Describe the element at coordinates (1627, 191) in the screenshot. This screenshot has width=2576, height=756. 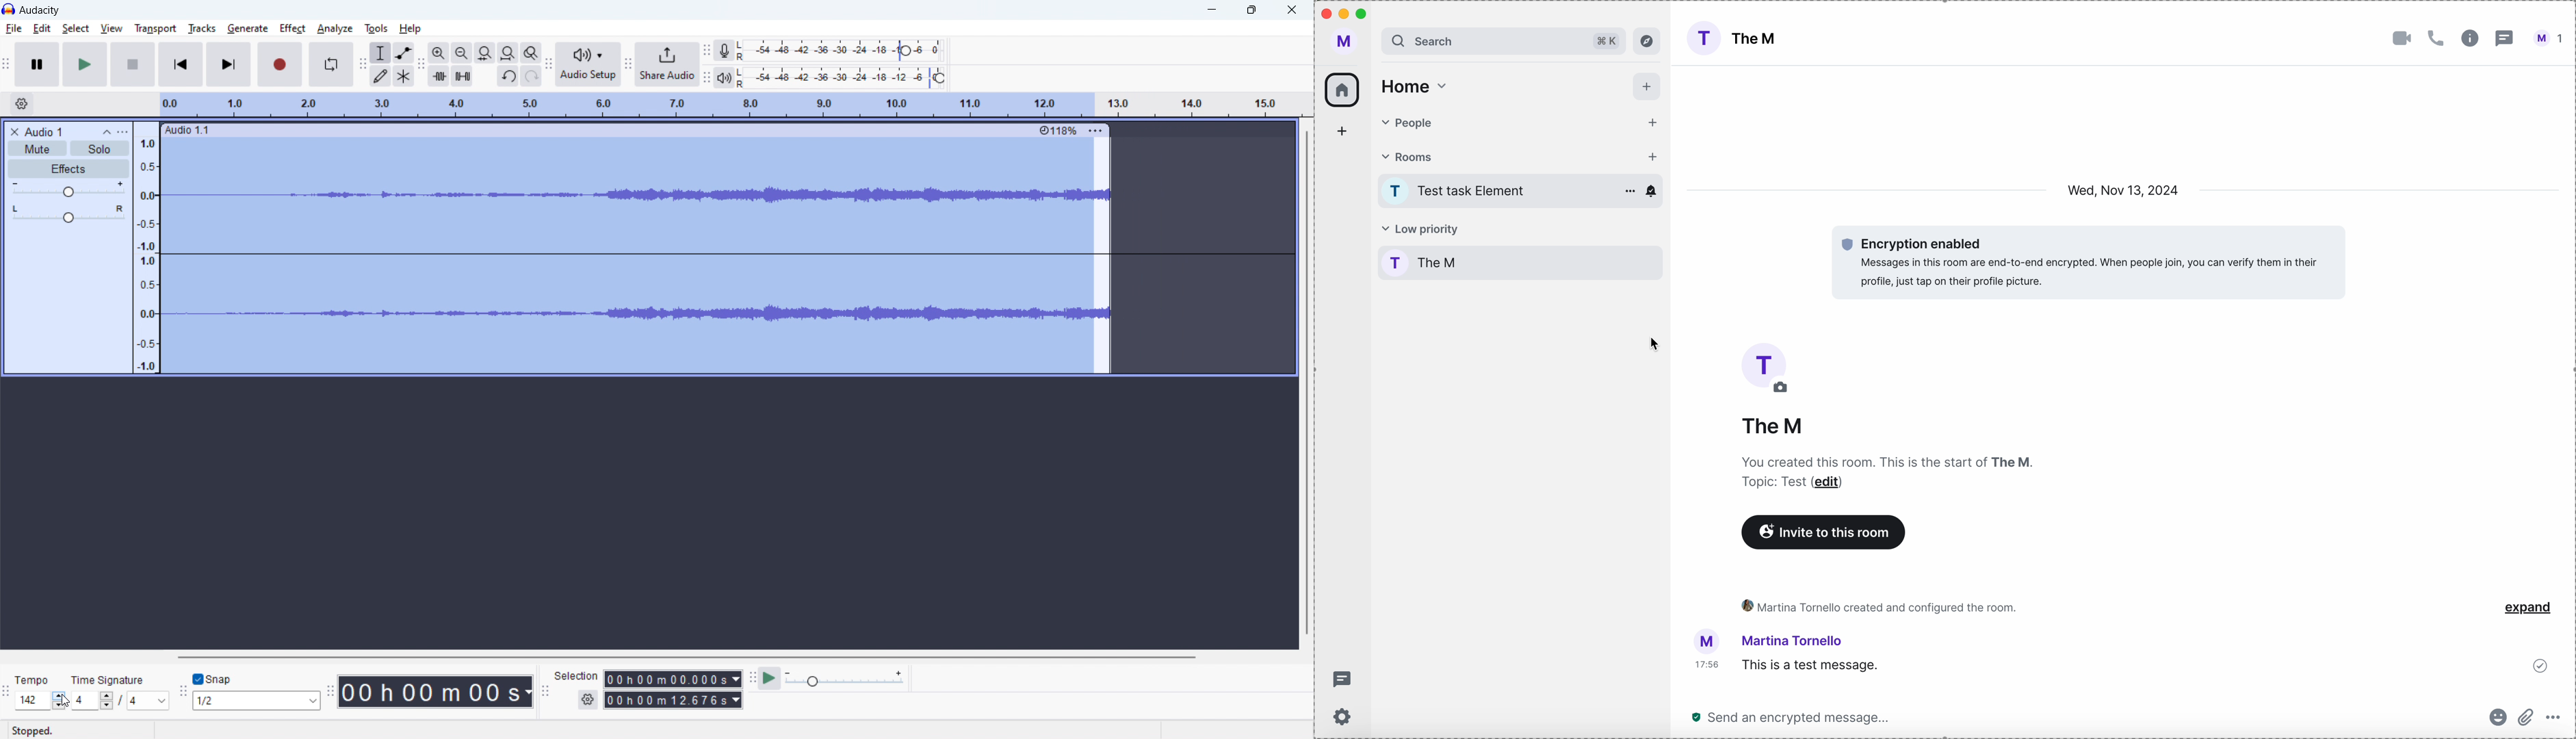
I see `more options` at that location.